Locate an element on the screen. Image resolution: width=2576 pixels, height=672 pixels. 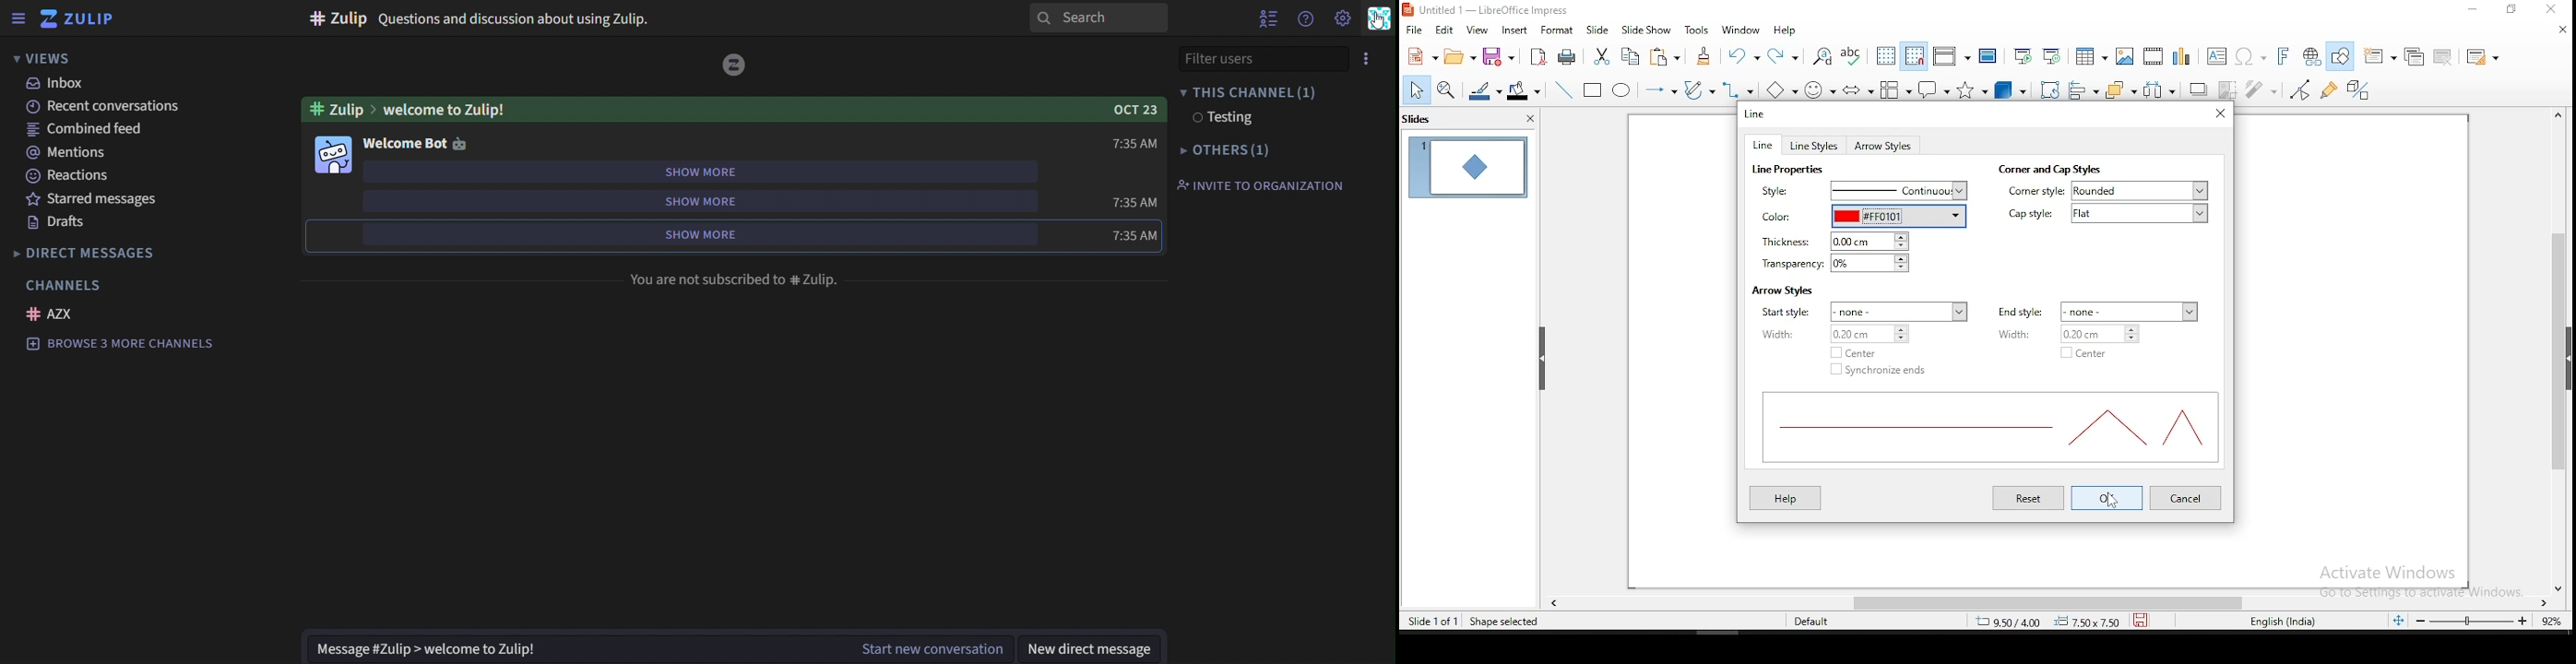
views is located at coordinates (49, 58).